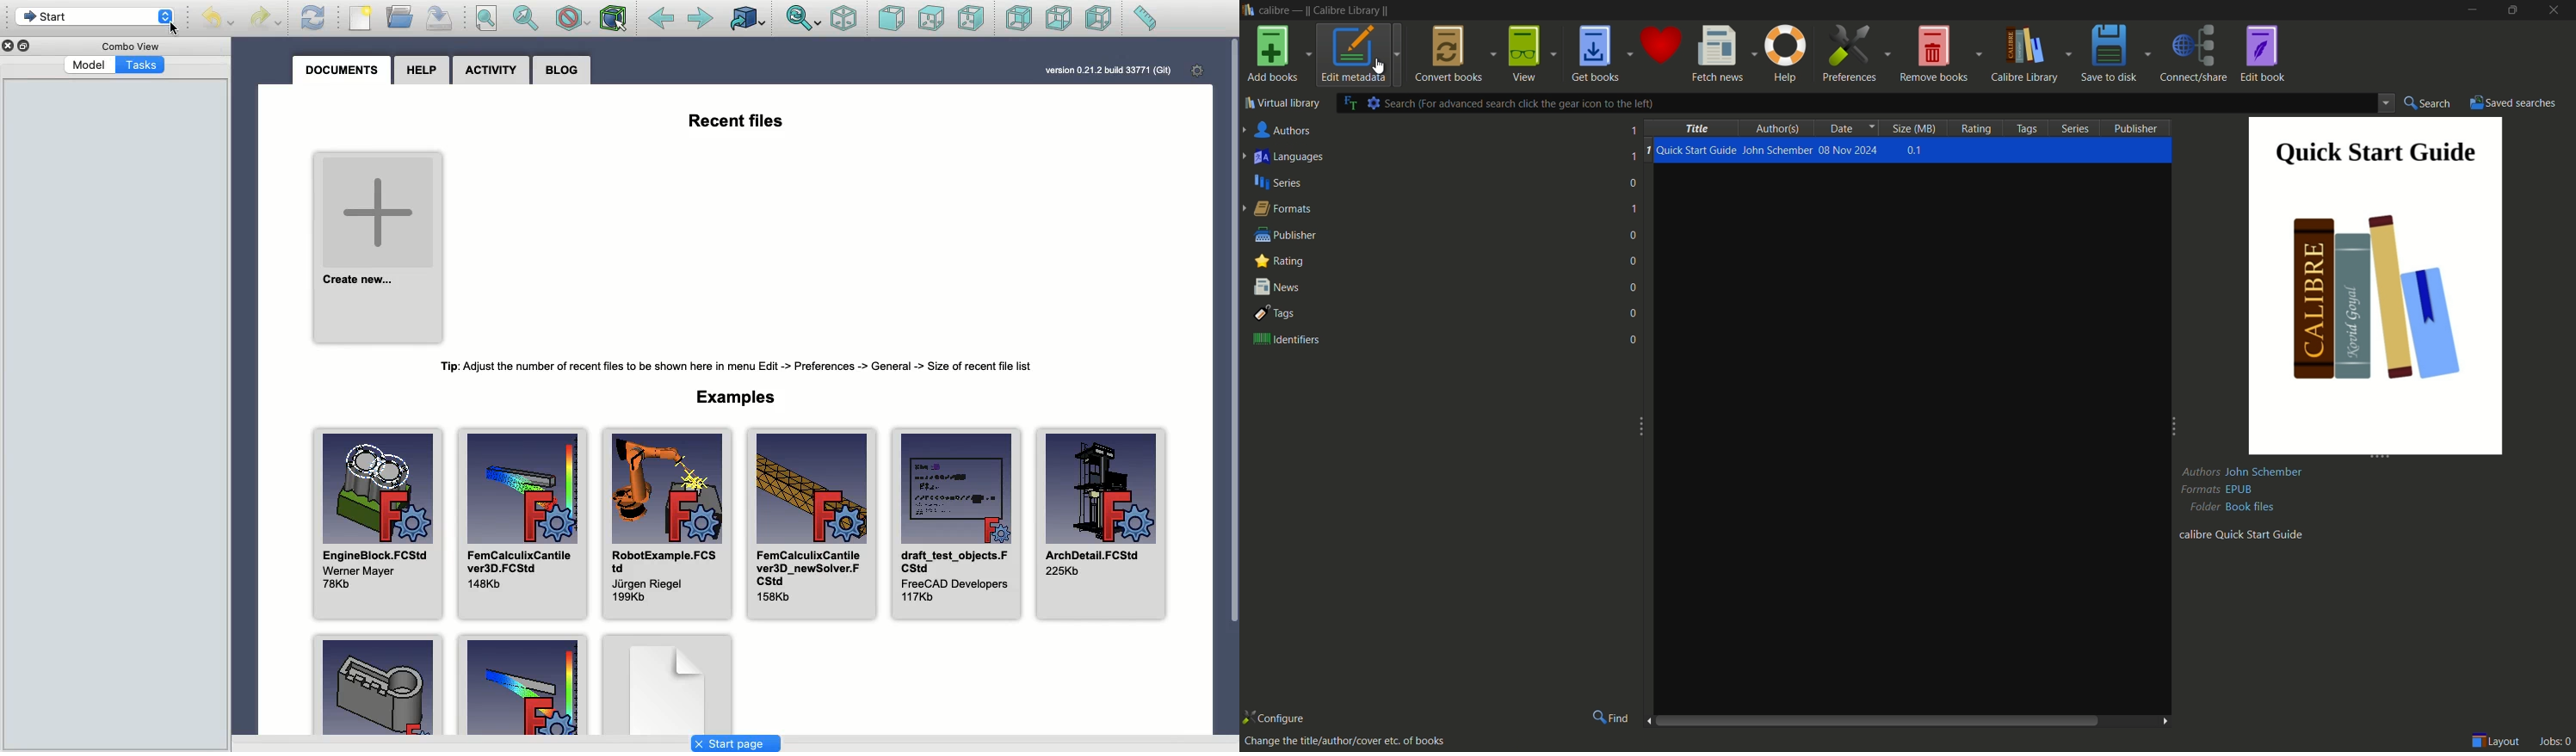 The width and height of the screenshot is (2576, 756). What do you see at coordinates (1288, 338) in the screenshot?
I see `identifiers` at bounding box center [1288, 338].